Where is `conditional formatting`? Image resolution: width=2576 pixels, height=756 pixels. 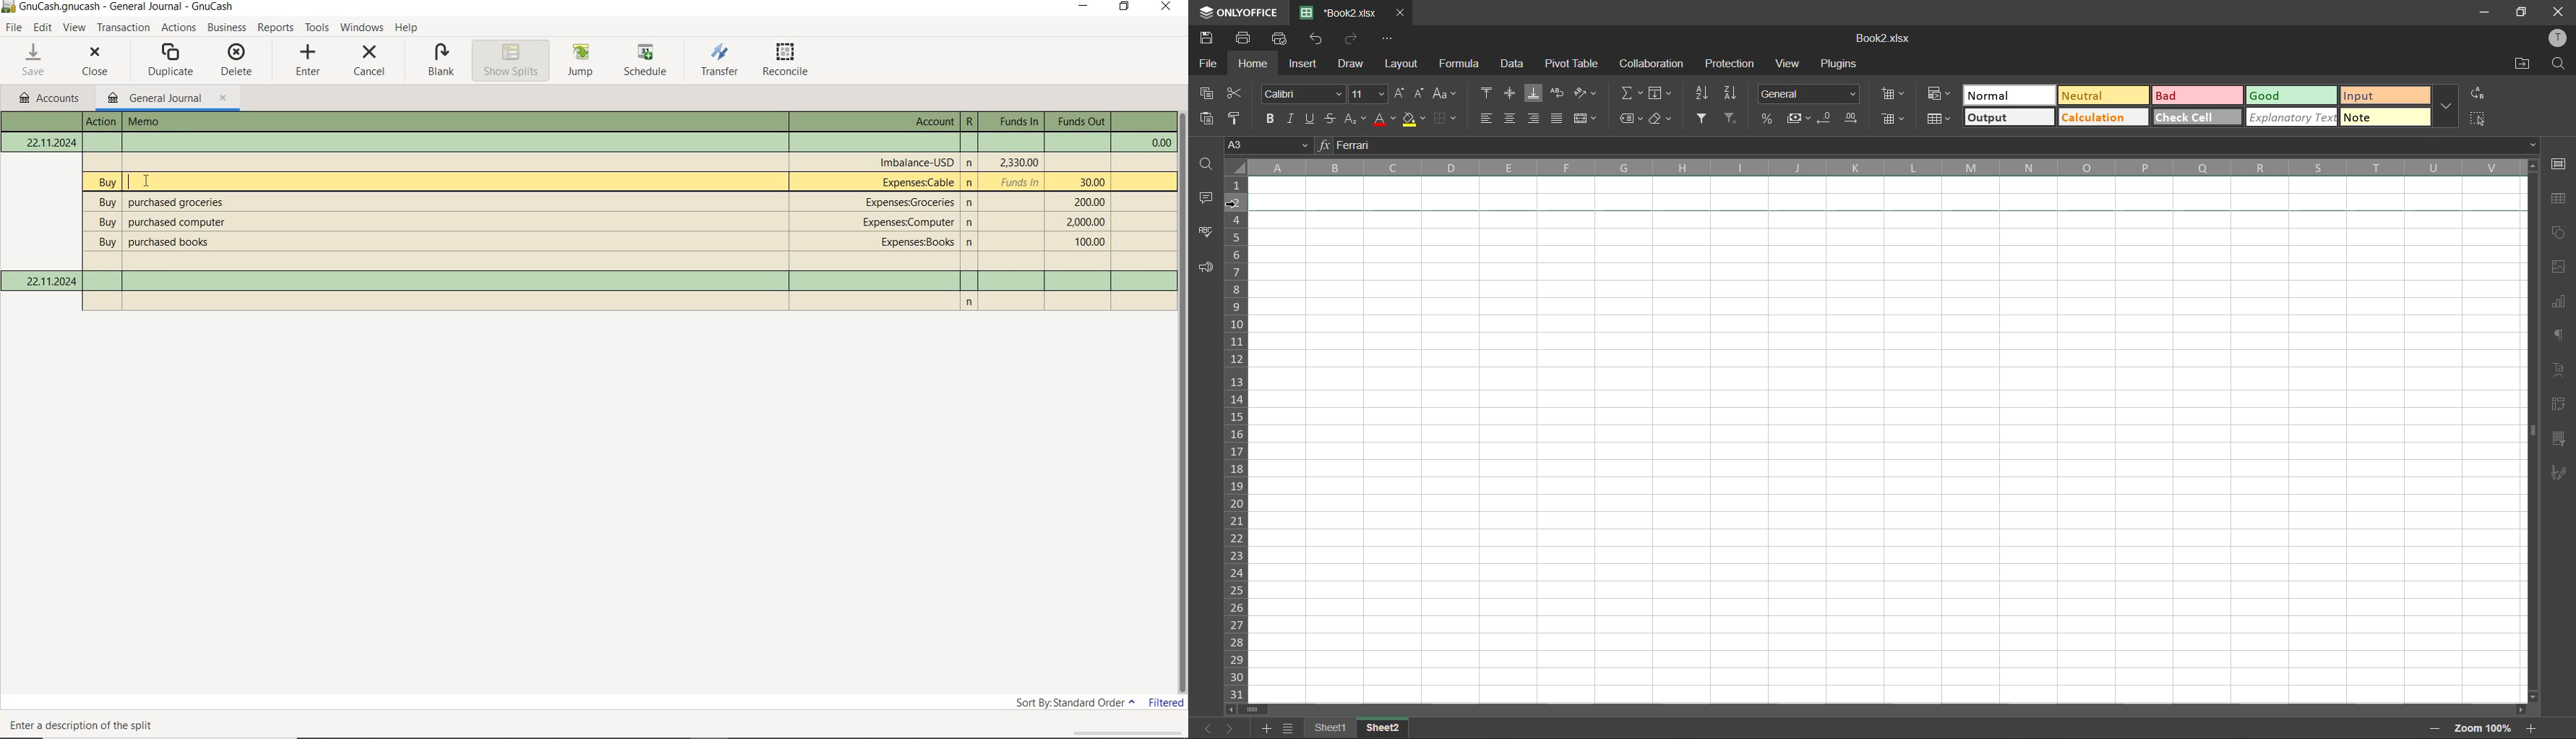 conditional formatting is located at coordinates (1940, 93).